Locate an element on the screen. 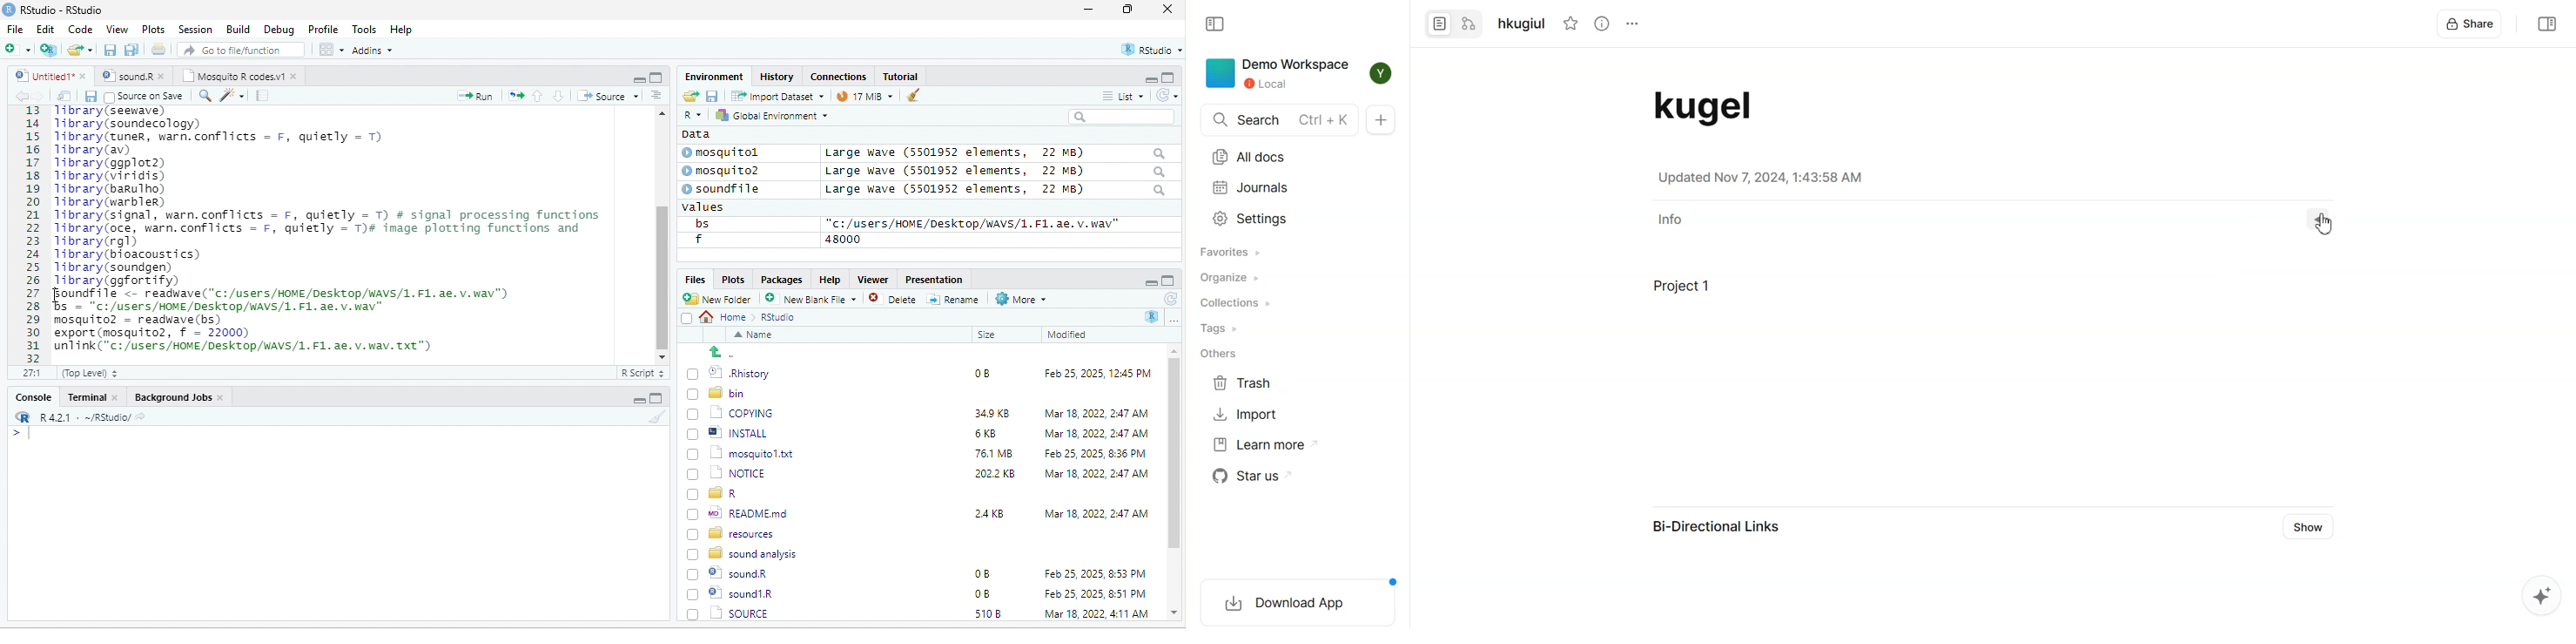 This screenshot has width=2576, height=644. Mar 18, 2022, 4:11 AM is located at coordinates (1095, 593).